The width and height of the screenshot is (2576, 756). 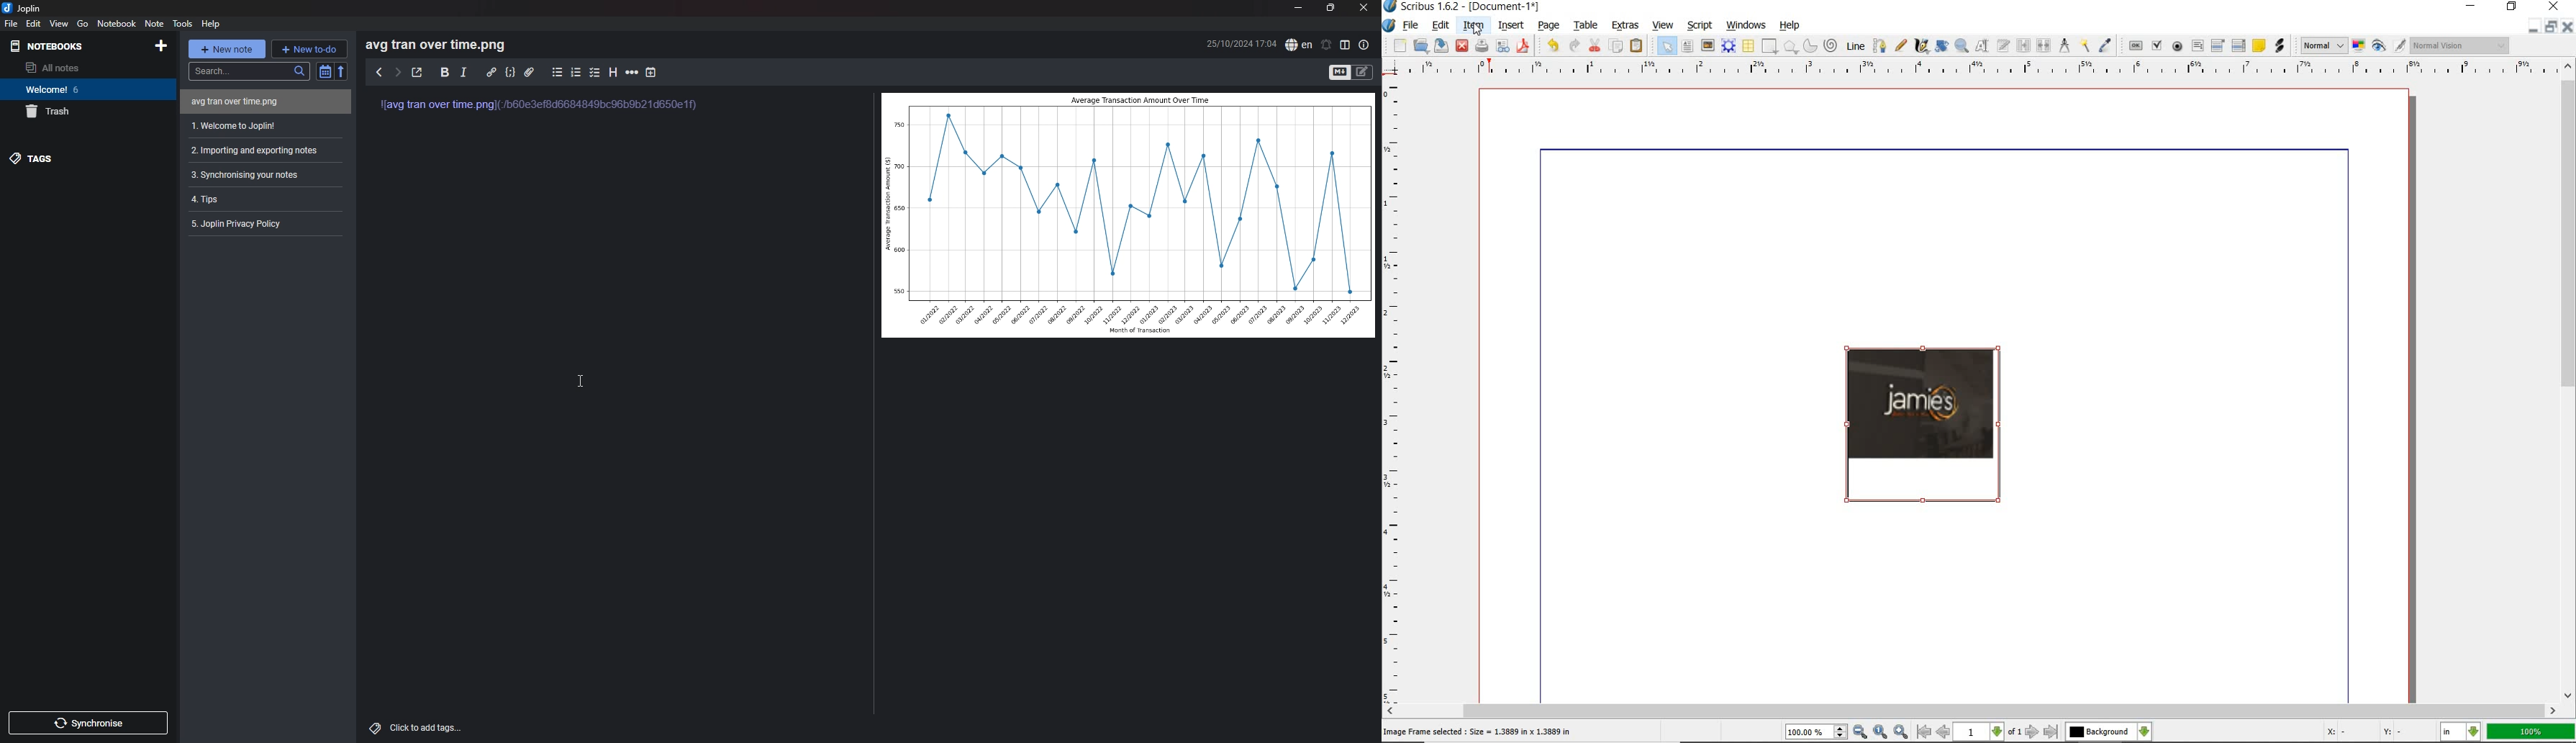 I want to click on redo, so click(x=1574, y=46).